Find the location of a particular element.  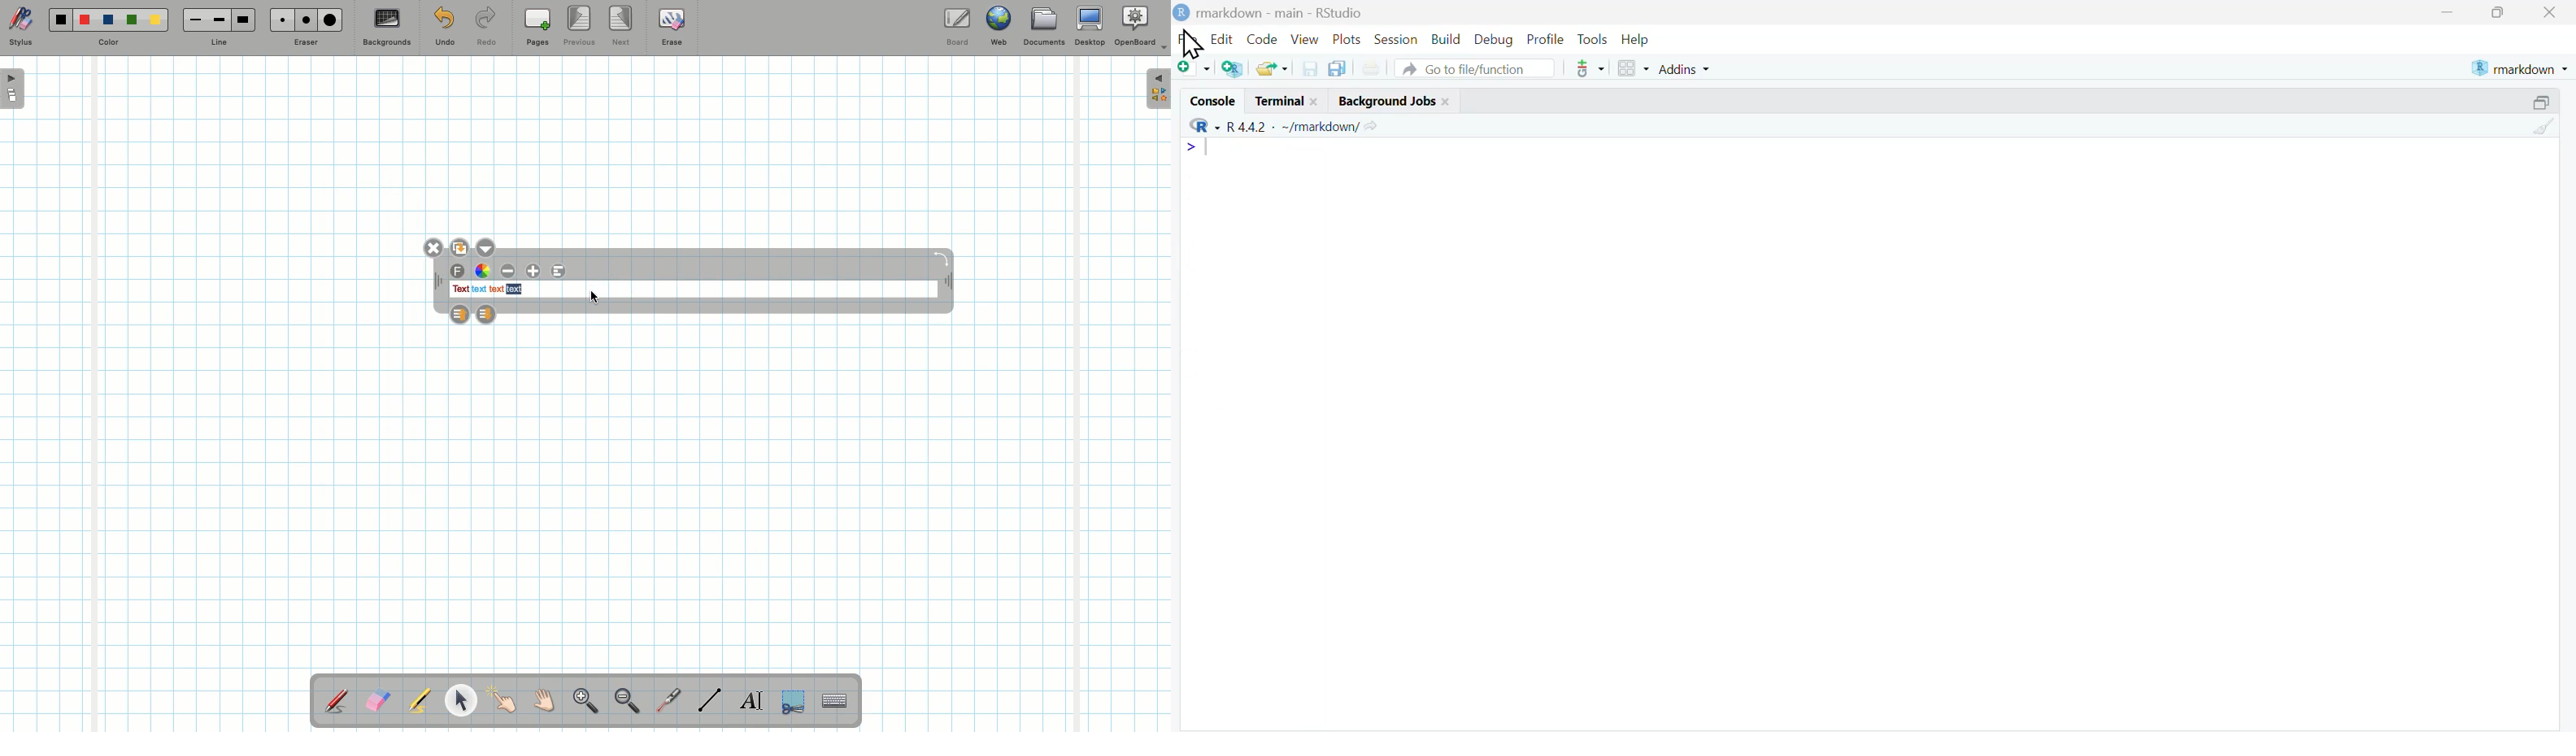

Help is located at coordinates (1636, 40).